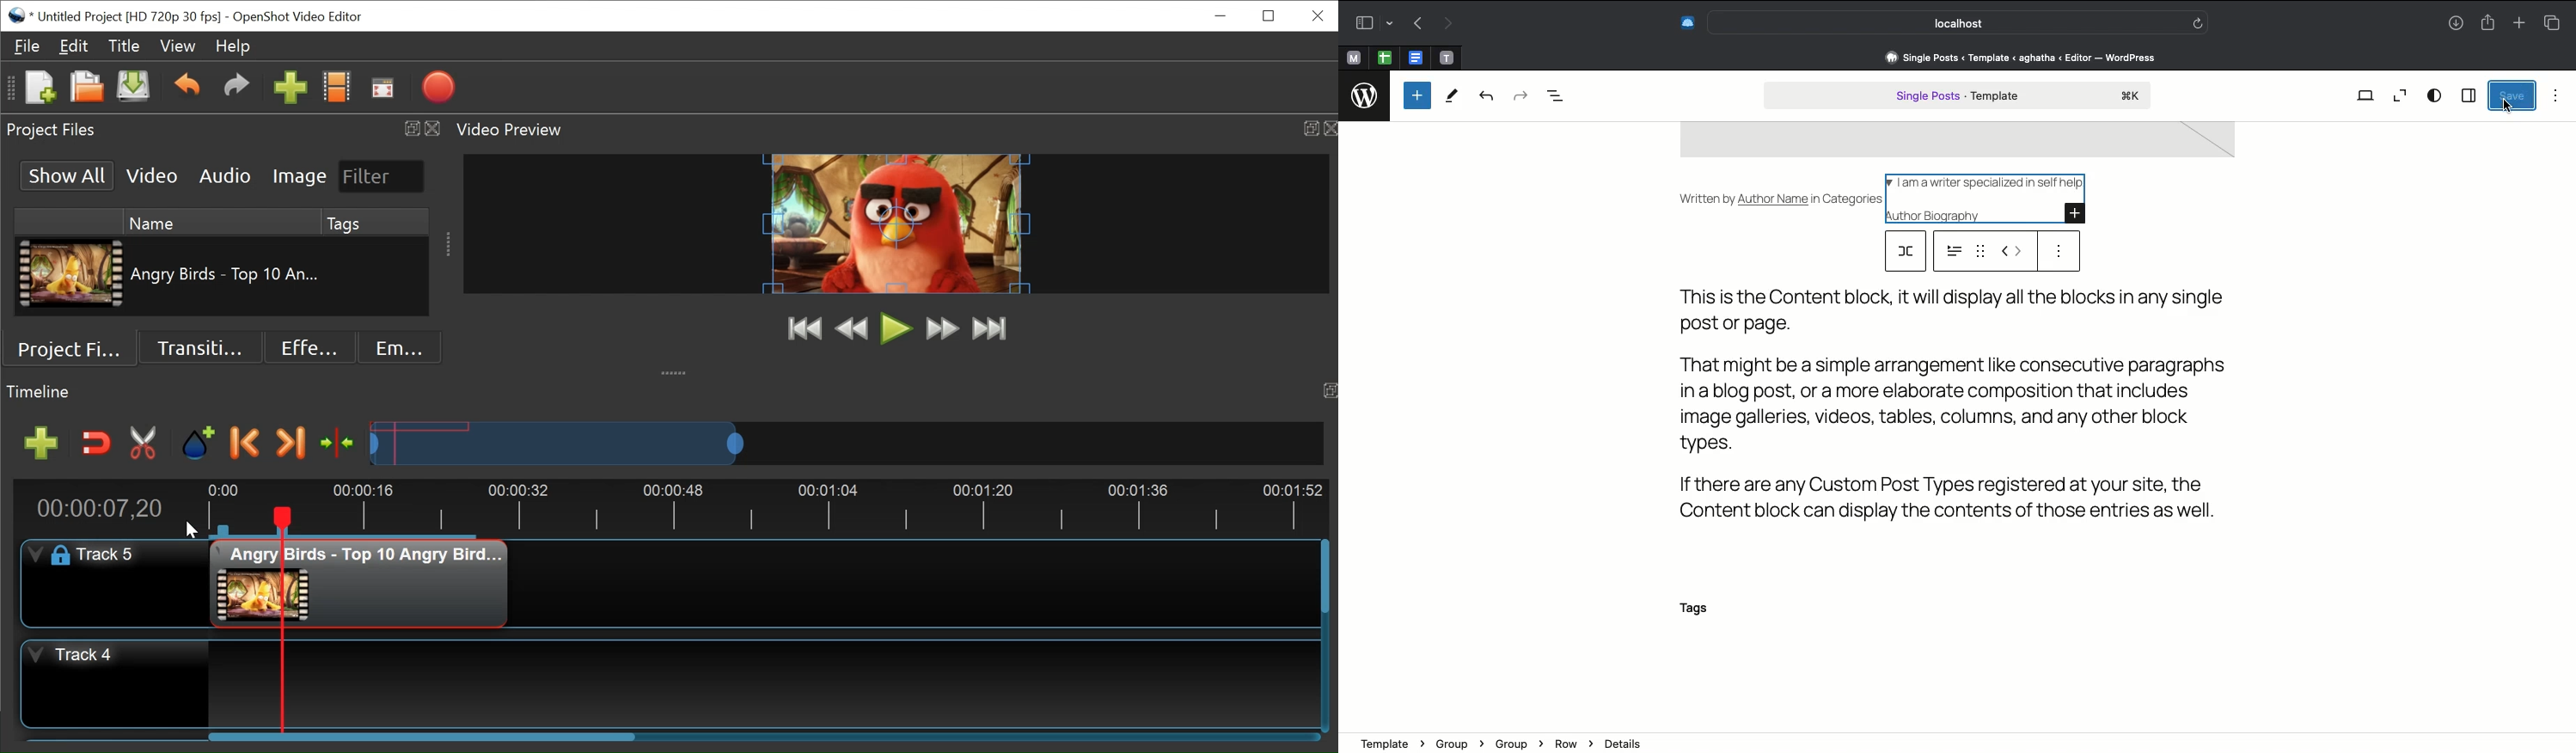 This screenshot has height=756, width=2576. I want to click on Open File, so click(86, 89).